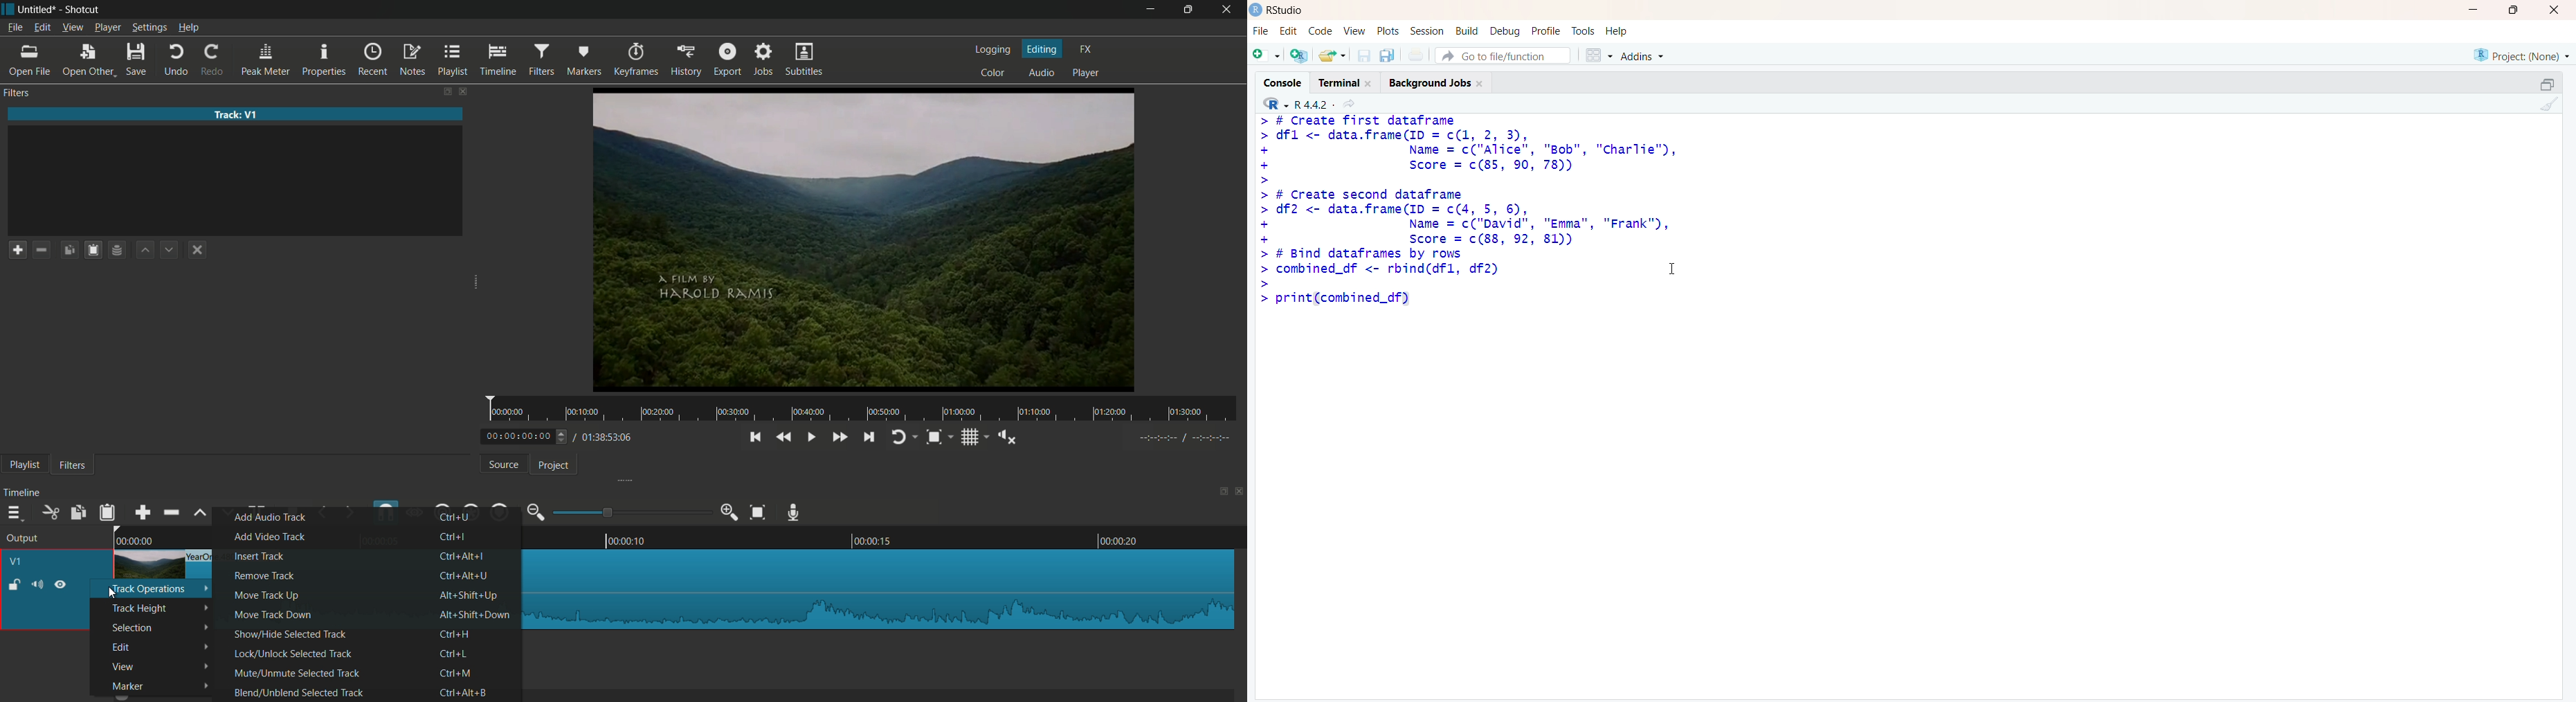 The width and height of the screenshot is (2576, 728). What do you see at coordinates (131, 629) in the screenshot?
I see `selection` at bounding box center [131, 629].